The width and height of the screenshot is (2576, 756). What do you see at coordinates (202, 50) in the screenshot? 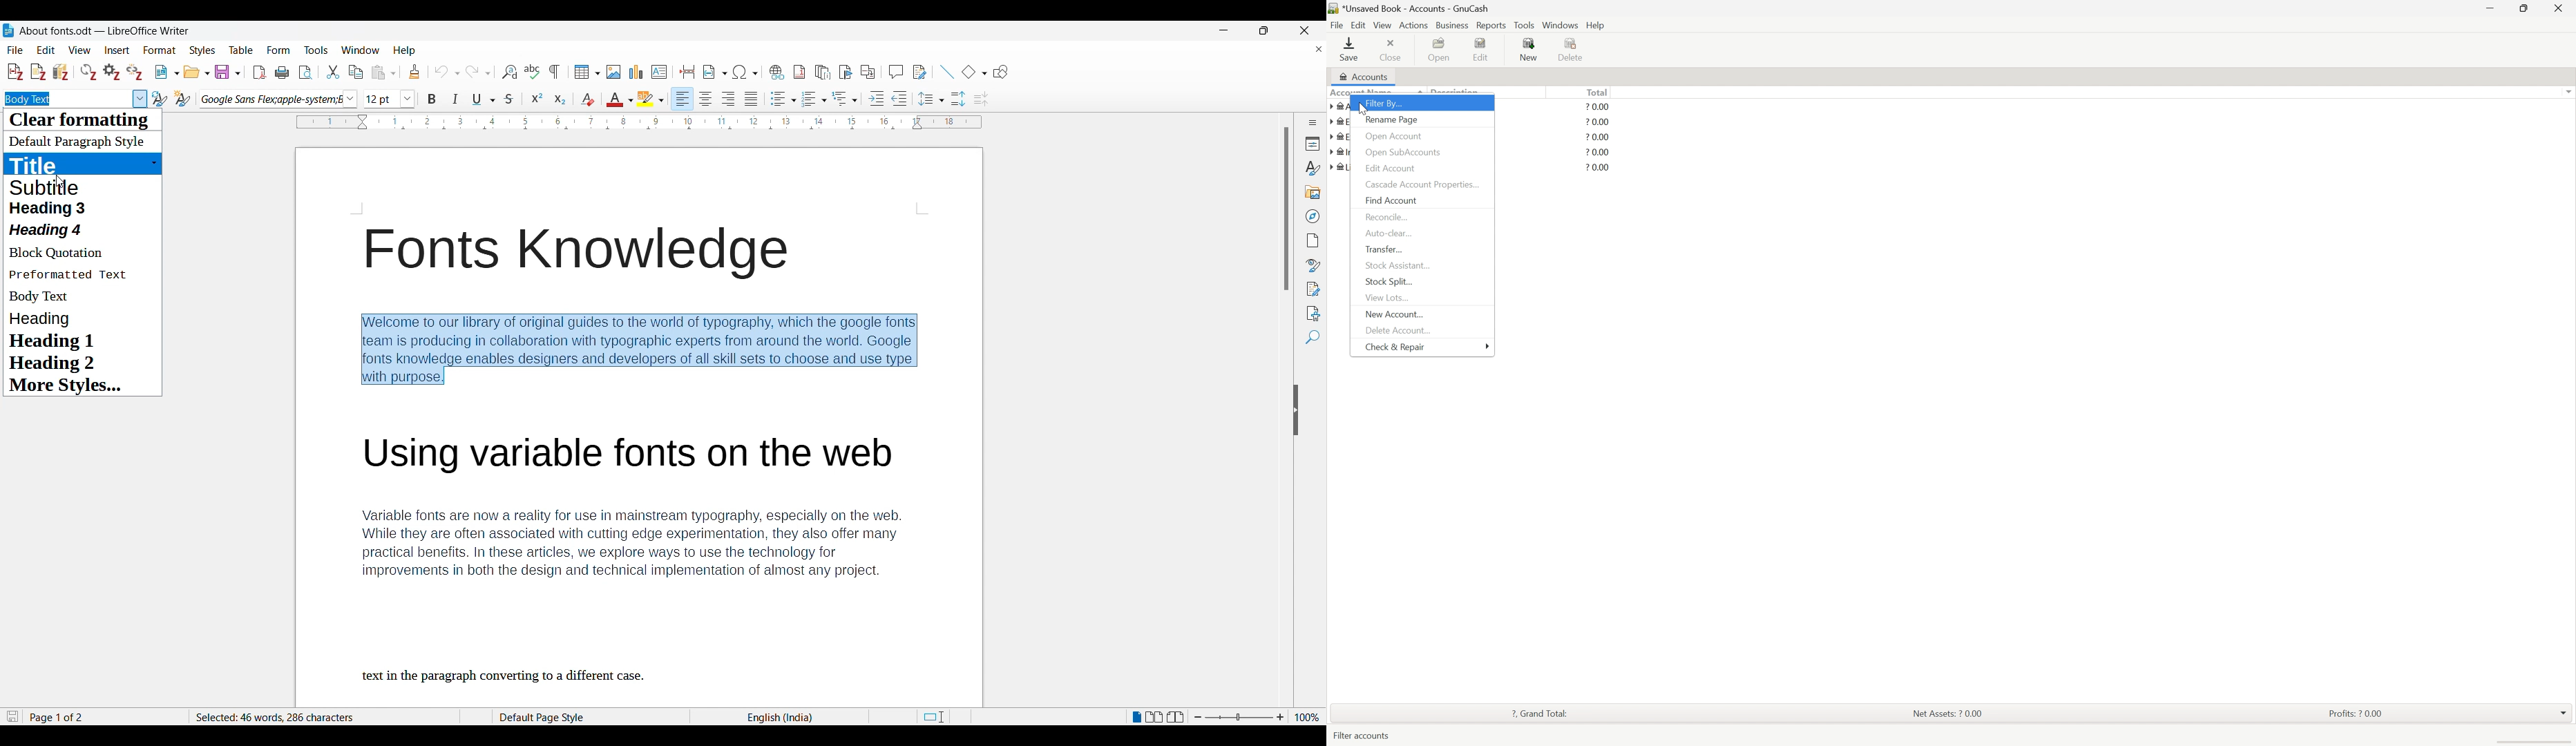
I see `Styles menu` at bounding box center [202, 50].